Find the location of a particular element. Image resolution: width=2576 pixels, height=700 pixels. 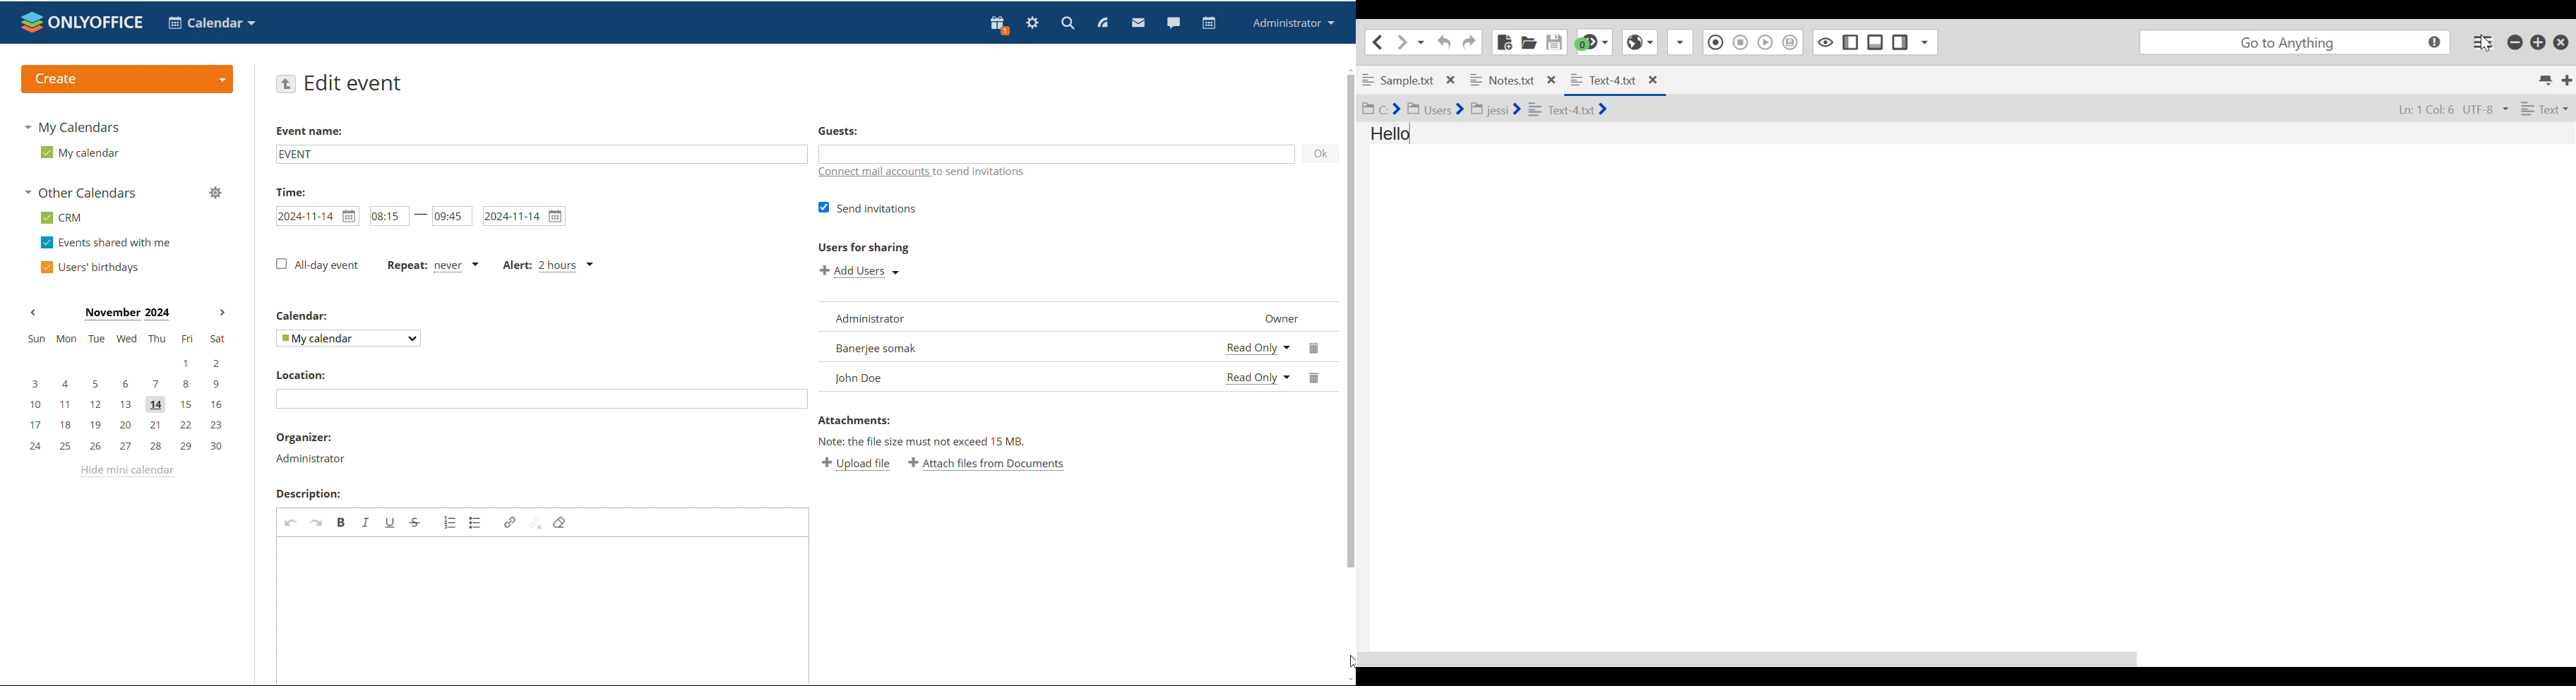

attach file from documents is located at coordinates (989, 465).